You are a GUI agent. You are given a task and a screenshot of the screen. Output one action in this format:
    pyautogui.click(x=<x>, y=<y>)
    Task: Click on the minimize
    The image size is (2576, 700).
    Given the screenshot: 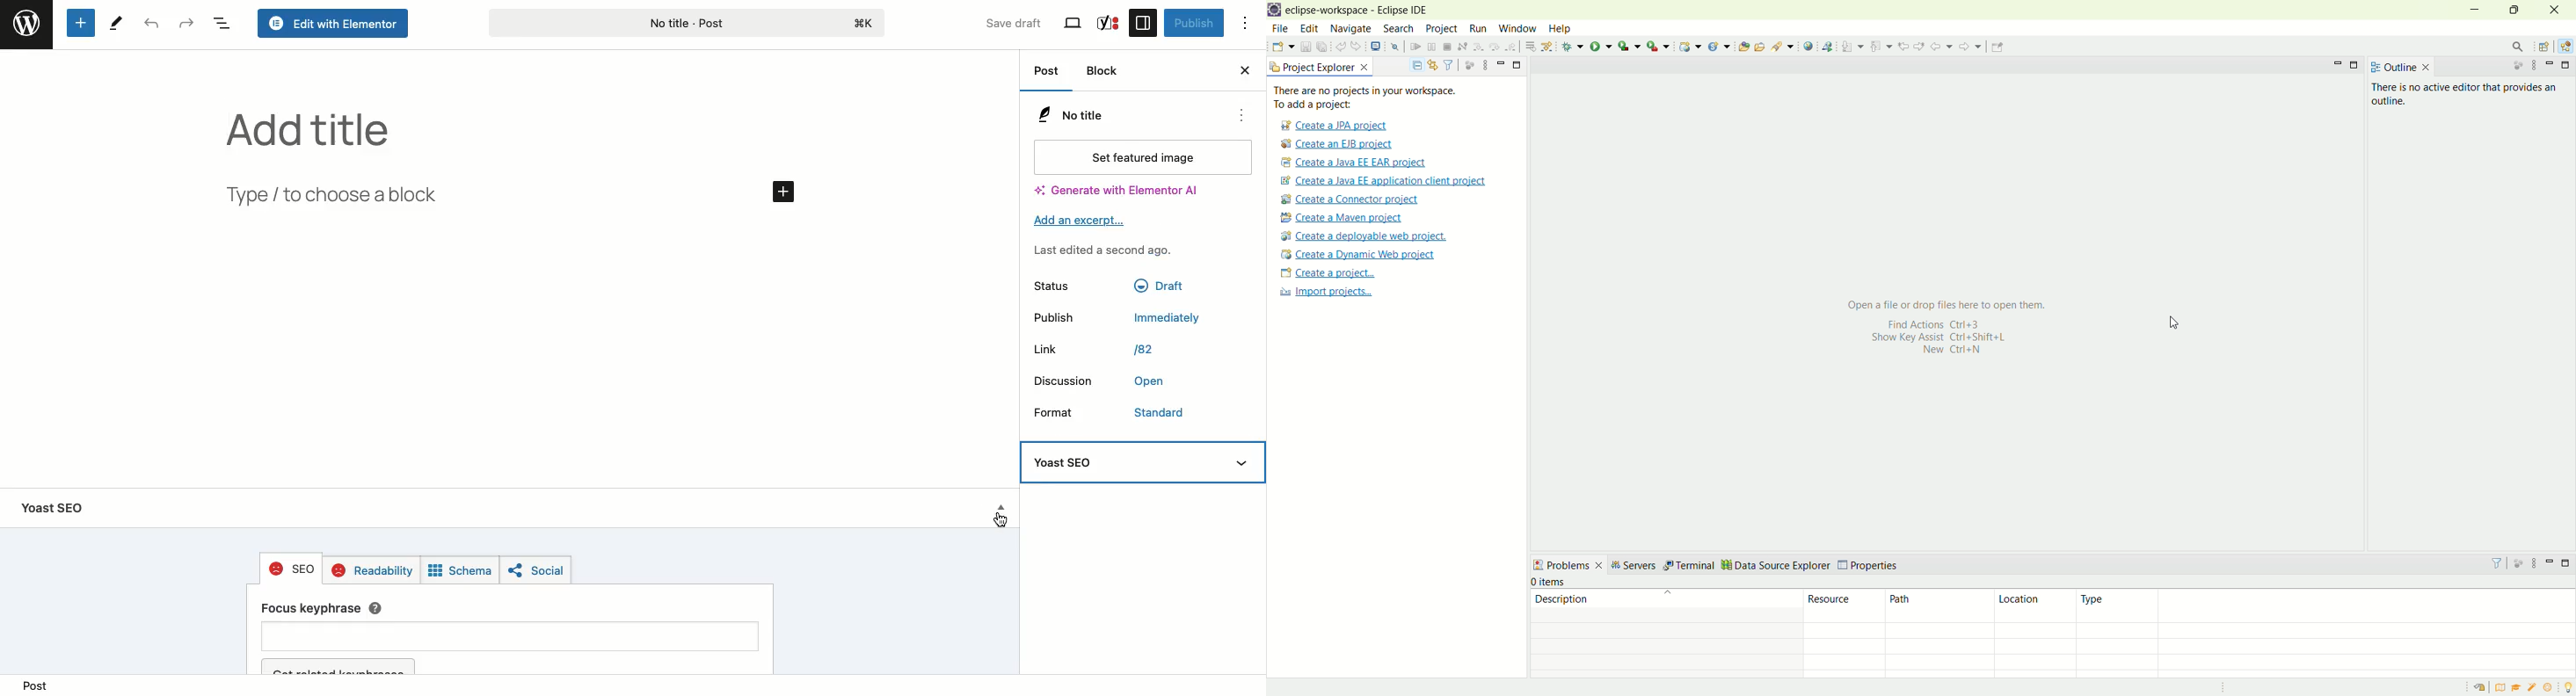 What is the action you would take?
    pyautogui.click(x=2338, y=64)
    